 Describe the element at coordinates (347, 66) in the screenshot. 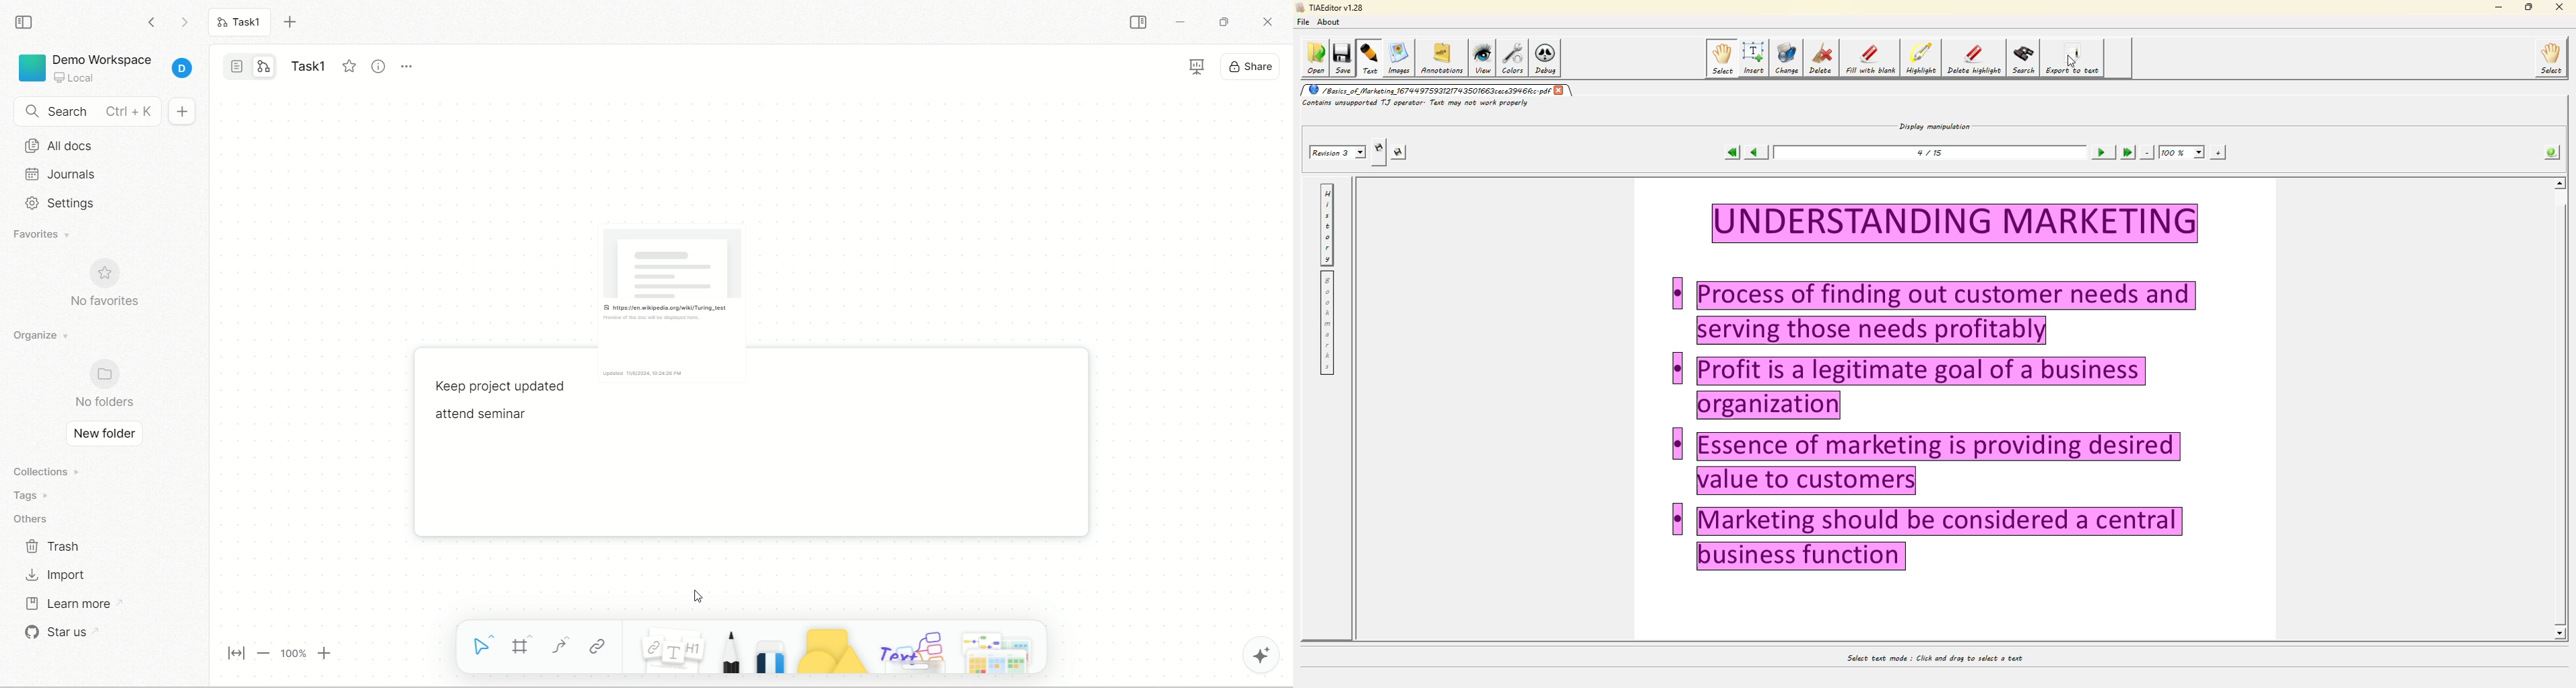

I see `favorite` at that location.